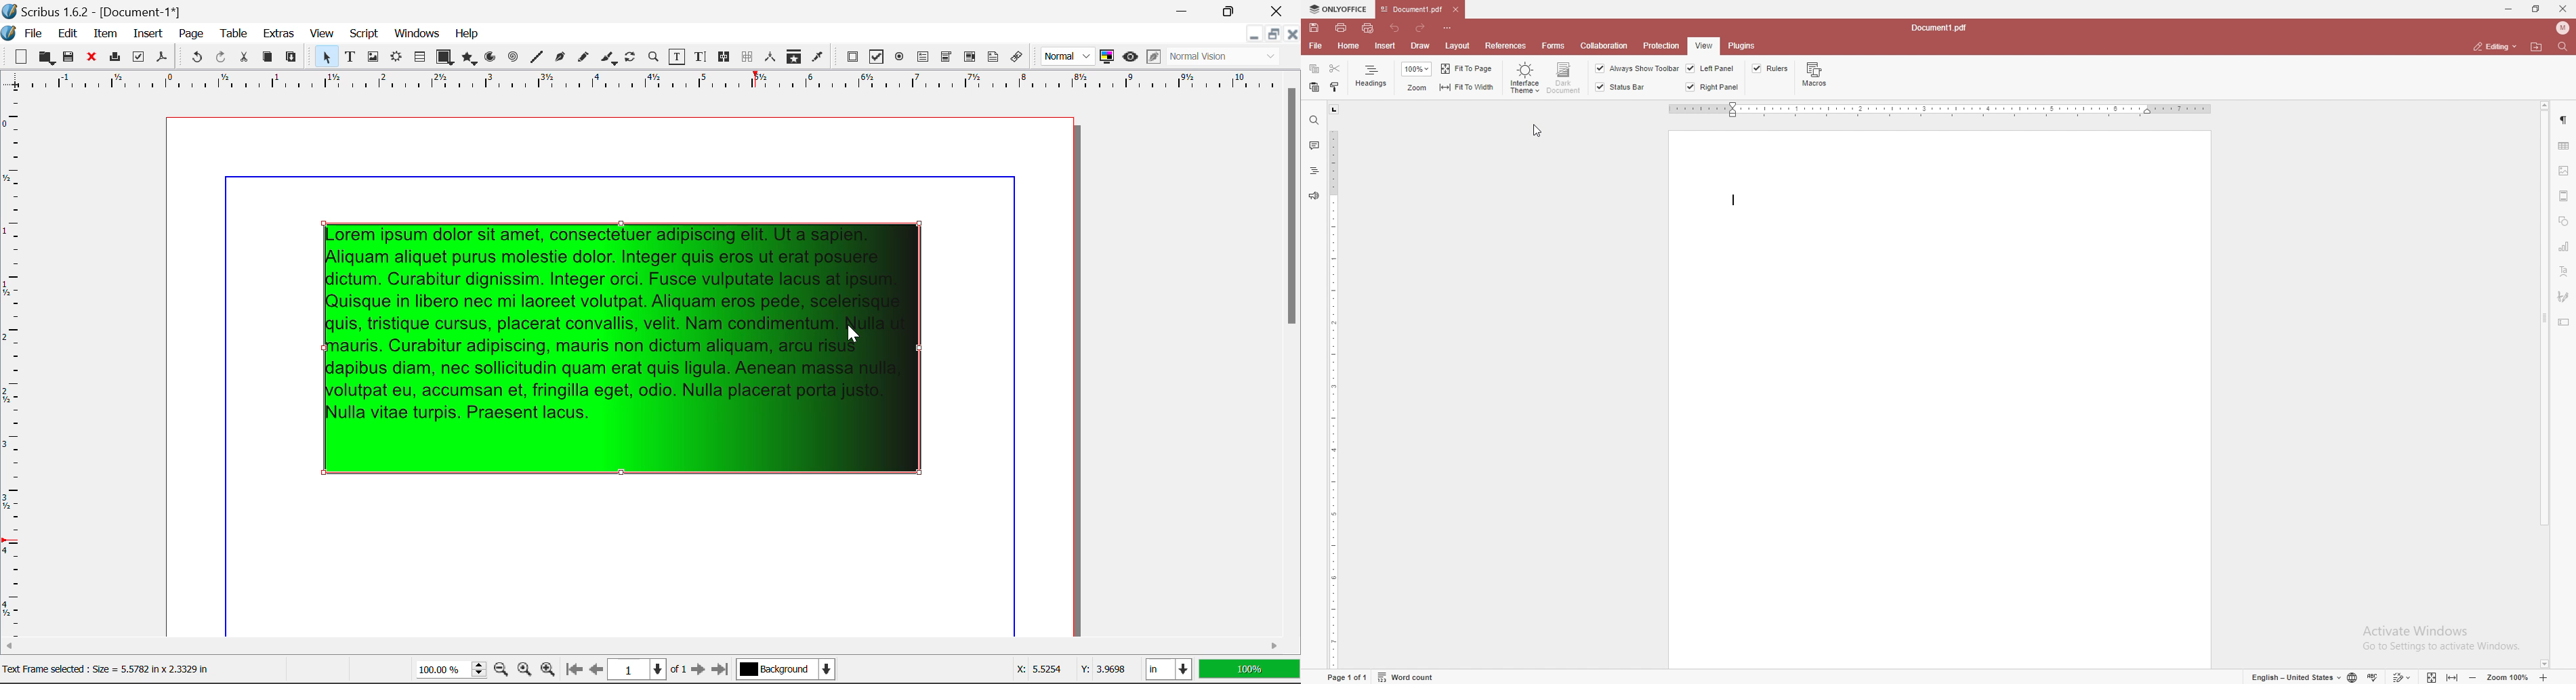 This screenshot has height=700, width=2576. I want to click on forms, so click(1554, 46).